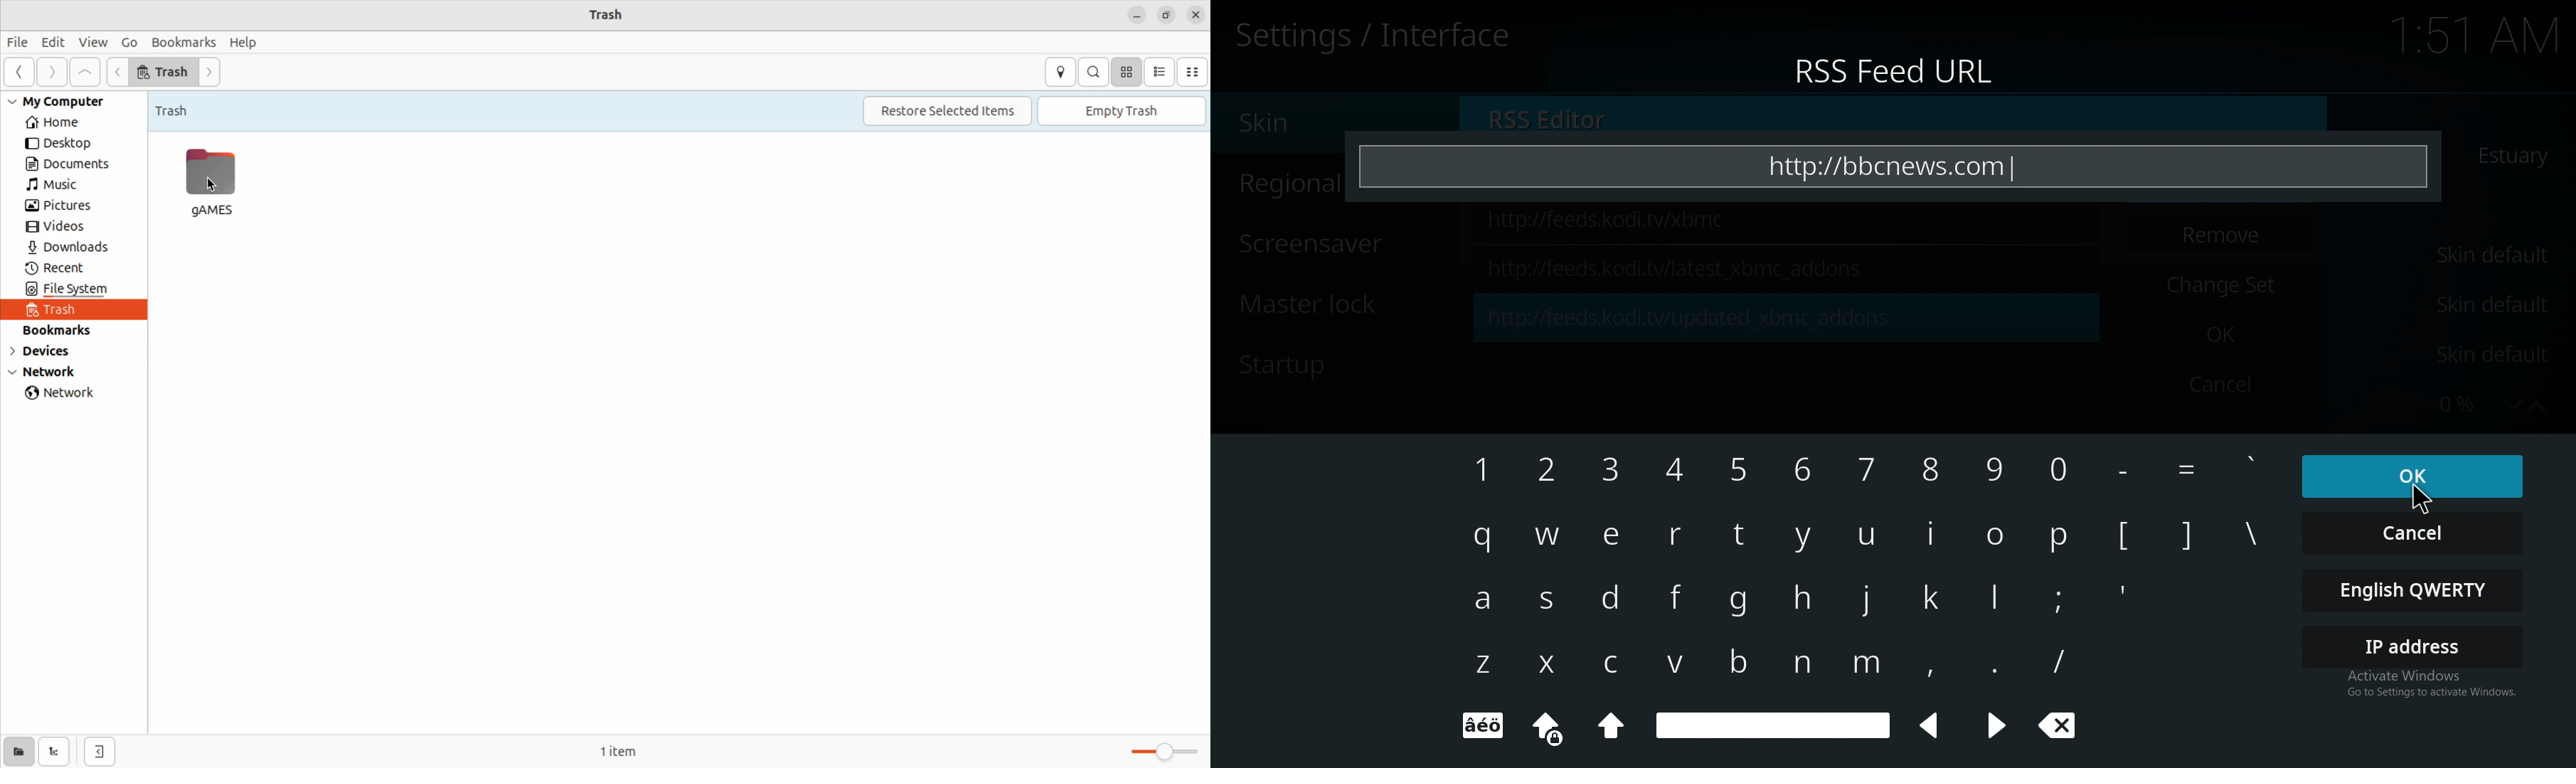 The width and height of the screenshot is (2576, 784). What do you see at coordinates (2407, 476) in the screenshot?
I see `ok` at bounding box center [2407, 476].